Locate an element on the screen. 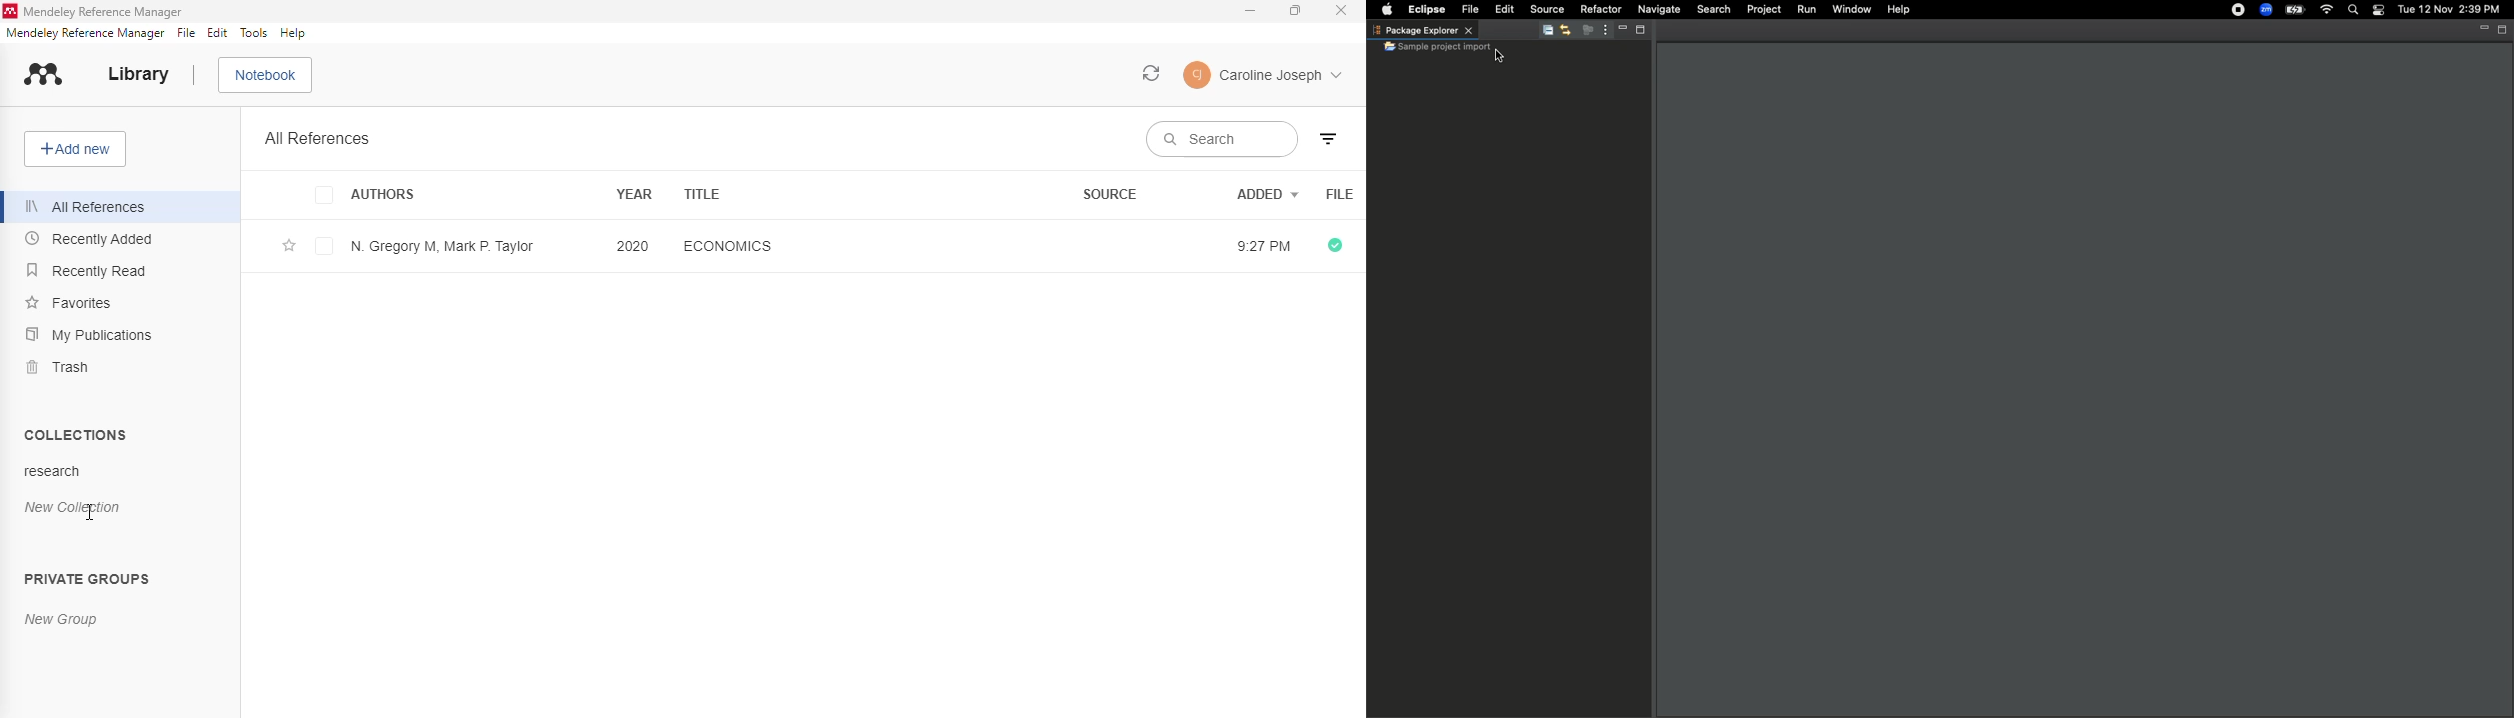 Image resolution: width=2520 pixels, height=728 pixels. Edit is located at coordinates (1503, 10).